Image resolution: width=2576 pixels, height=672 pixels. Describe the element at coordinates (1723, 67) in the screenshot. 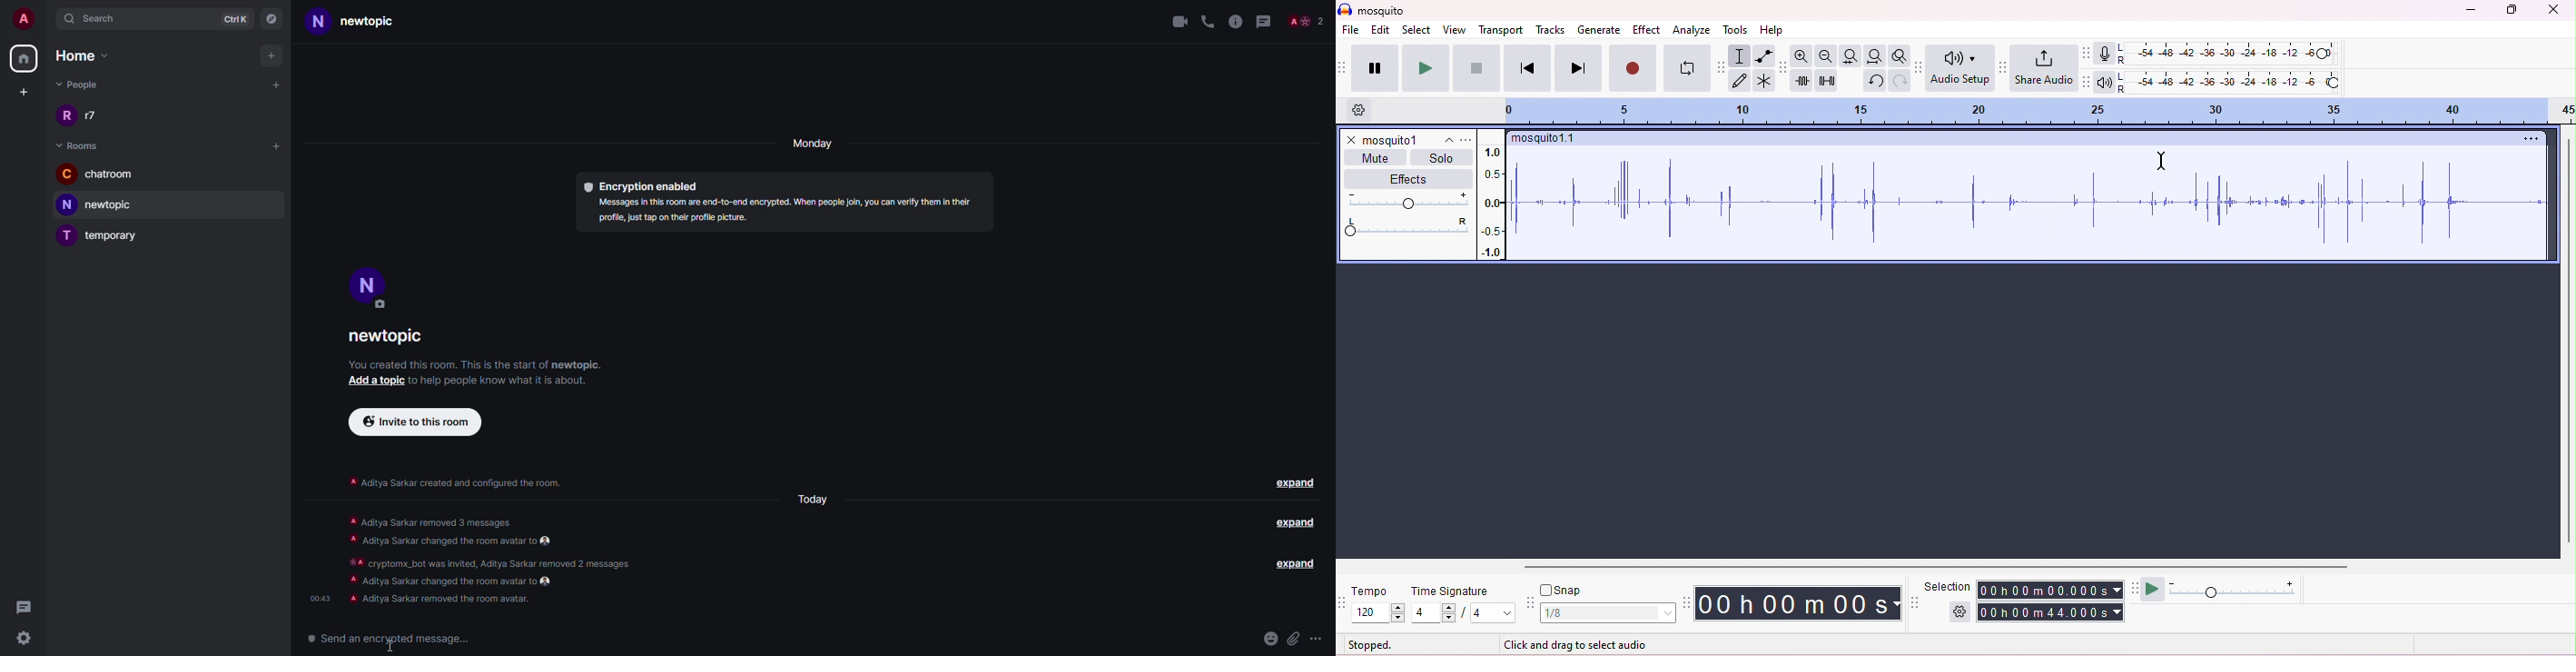

I see `tools tool bar` at that location.